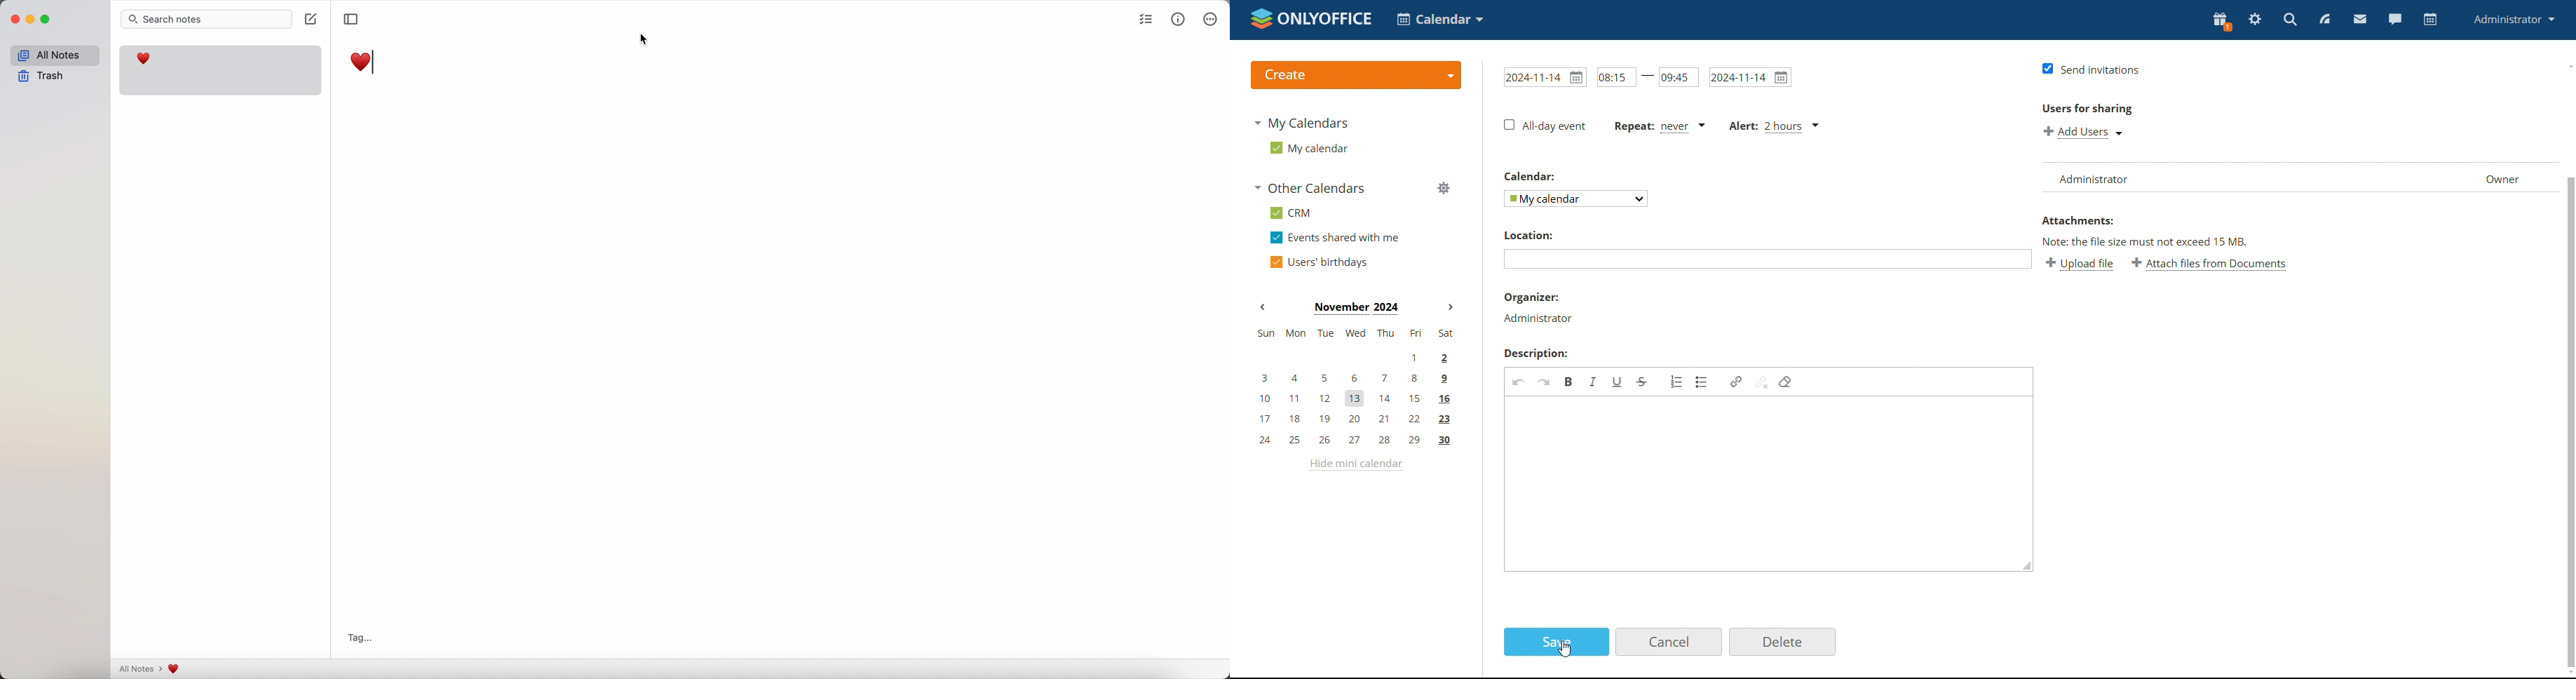 The image size is (2576, 700). I want to click on present, so click(2221, 22).